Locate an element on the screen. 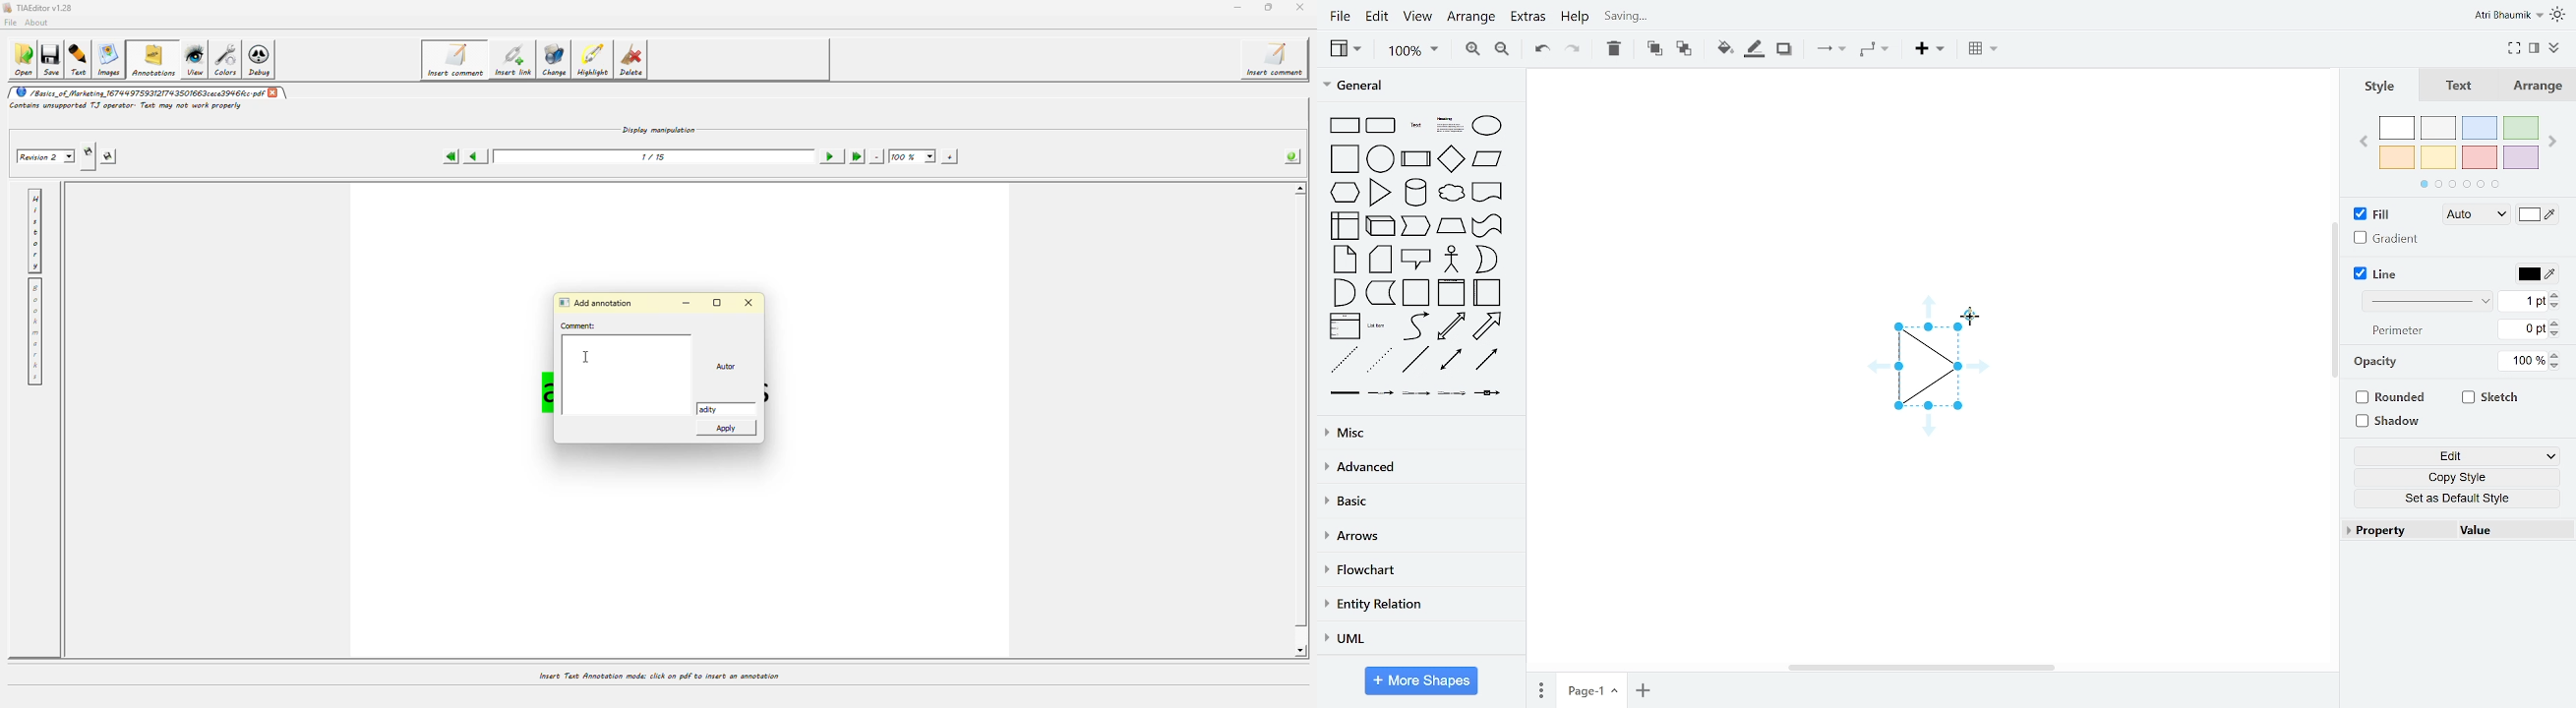 The height and width of the screenshot is (728, 2576). fill gradient is located at coordinates (2387, 239).